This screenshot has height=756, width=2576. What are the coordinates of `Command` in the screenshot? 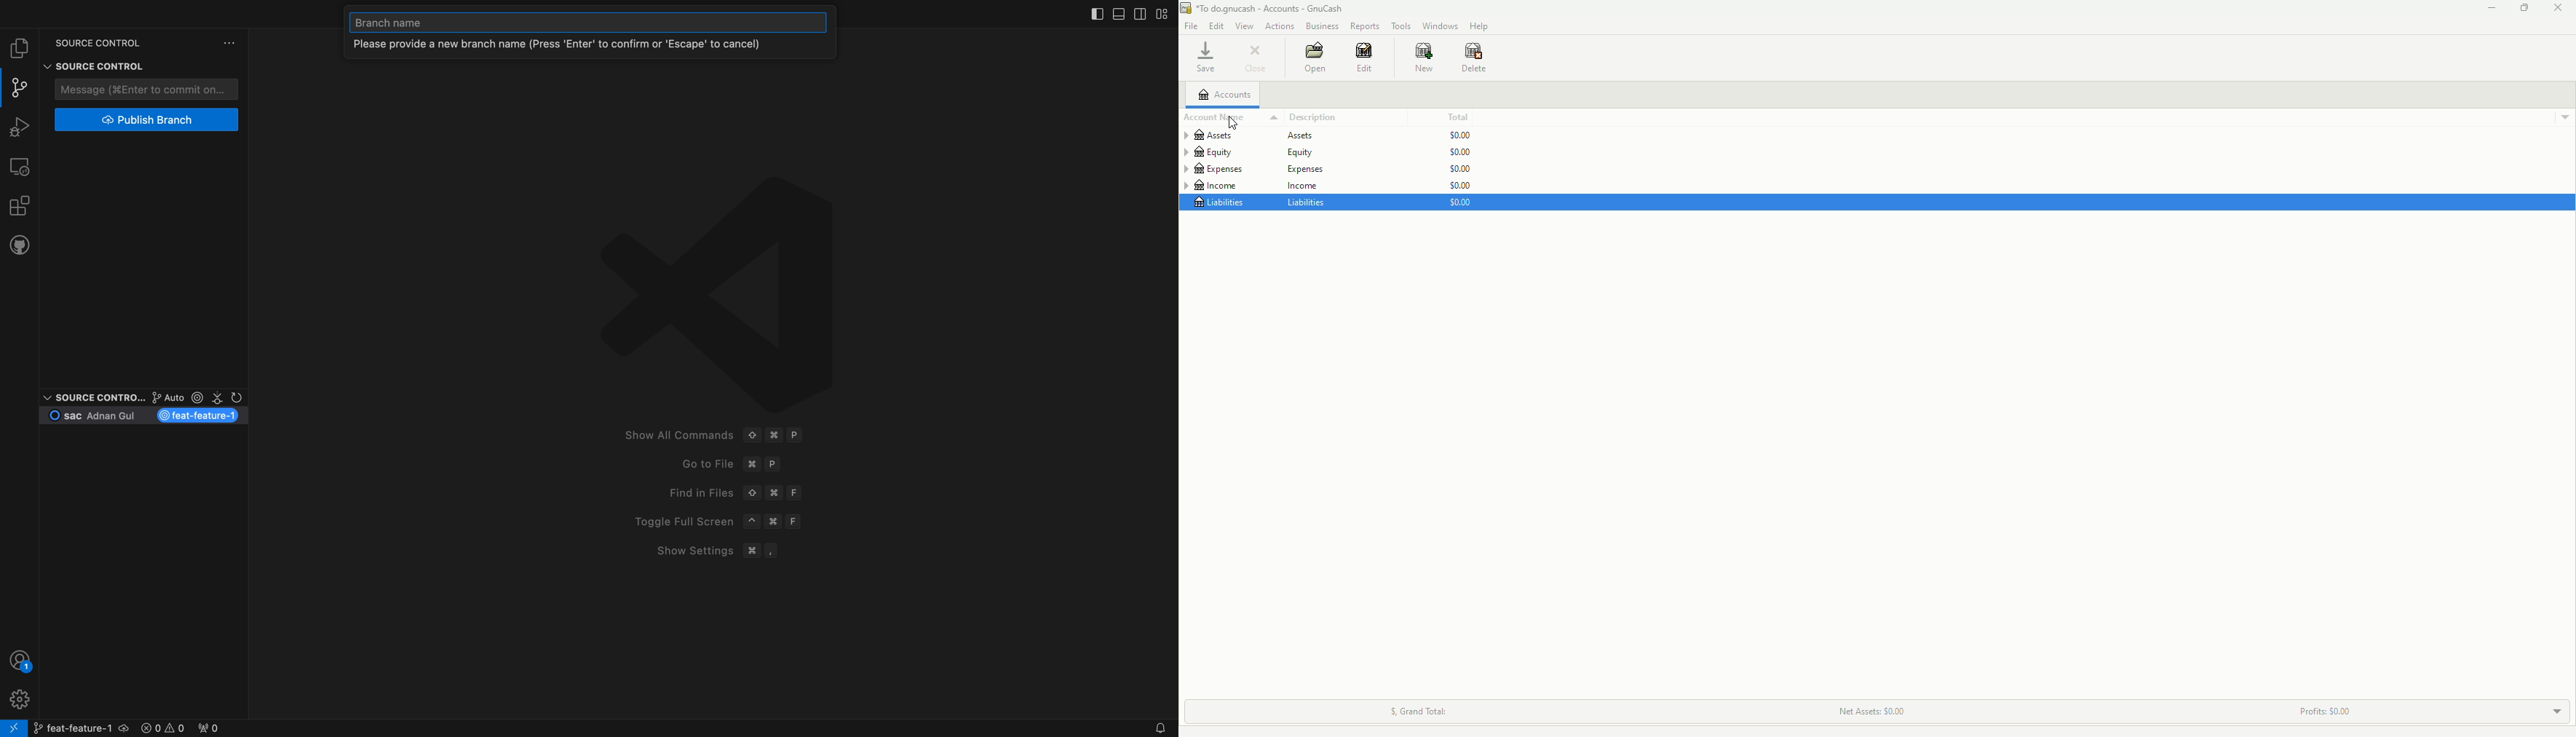 It's located at (777, 523).